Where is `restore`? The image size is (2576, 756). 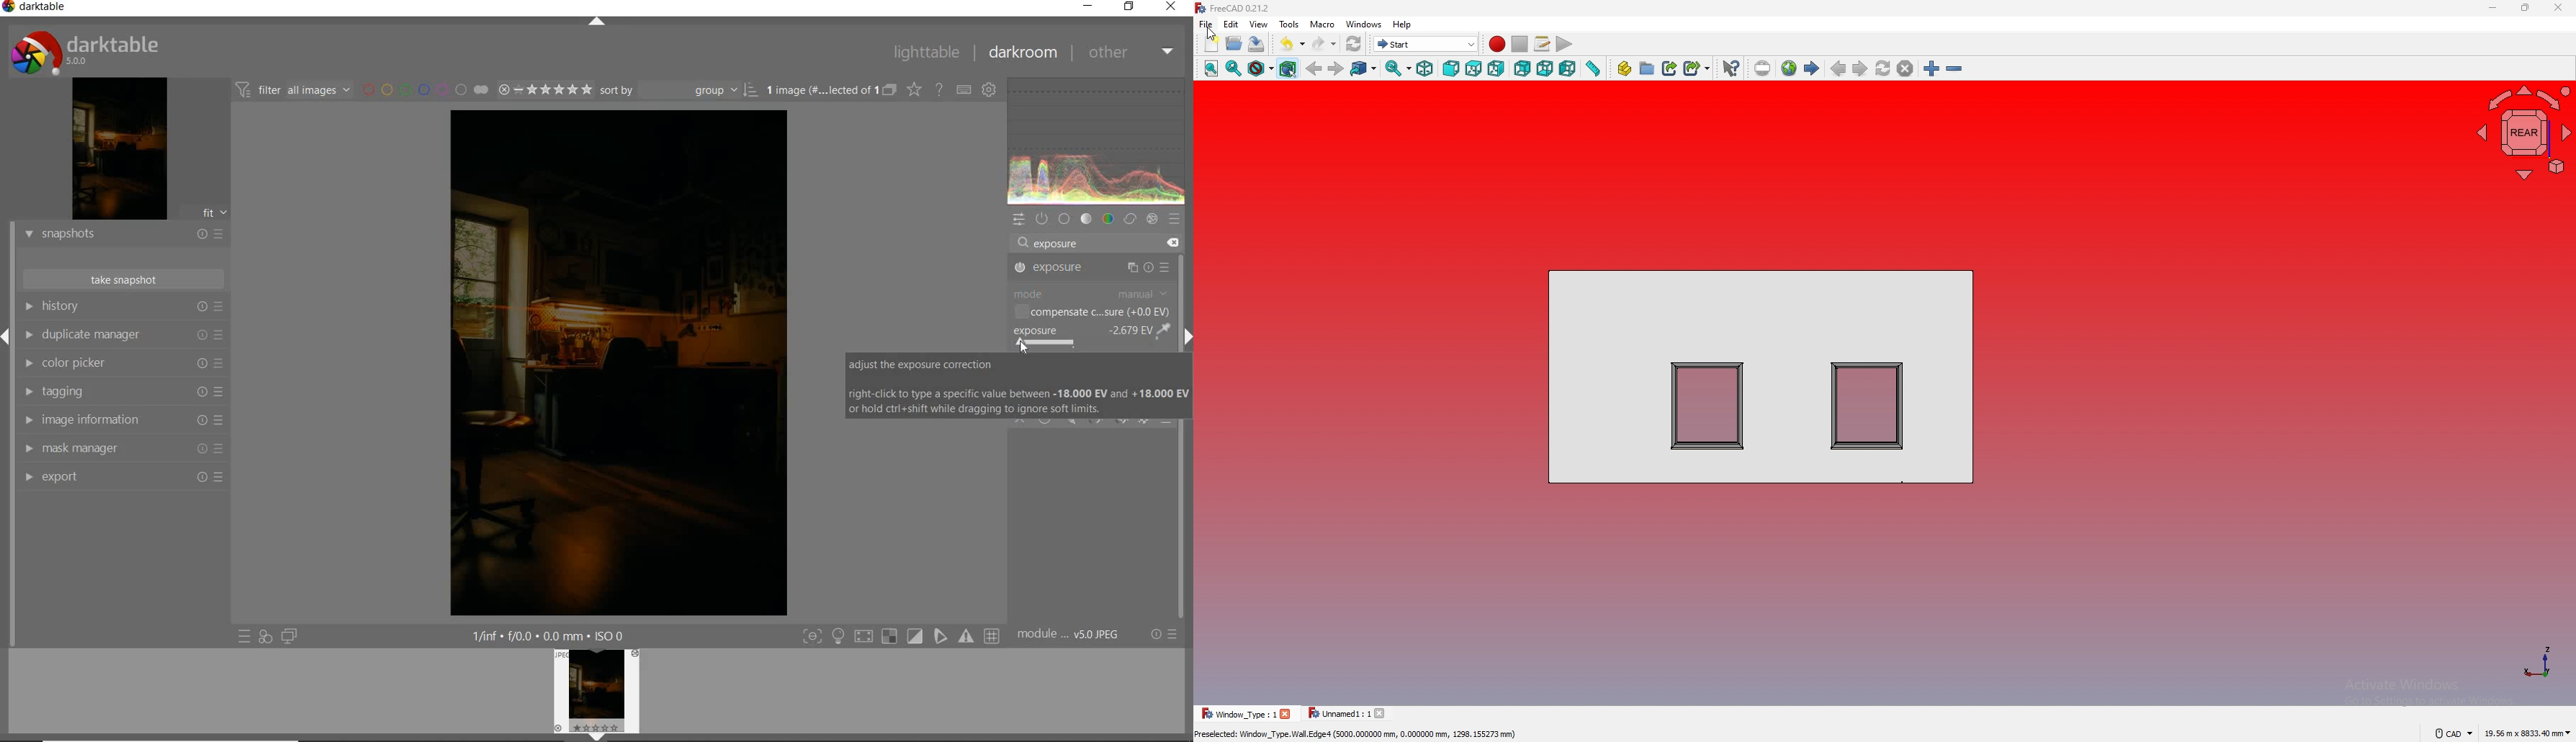
restore is located at coordinates (1132, 8).